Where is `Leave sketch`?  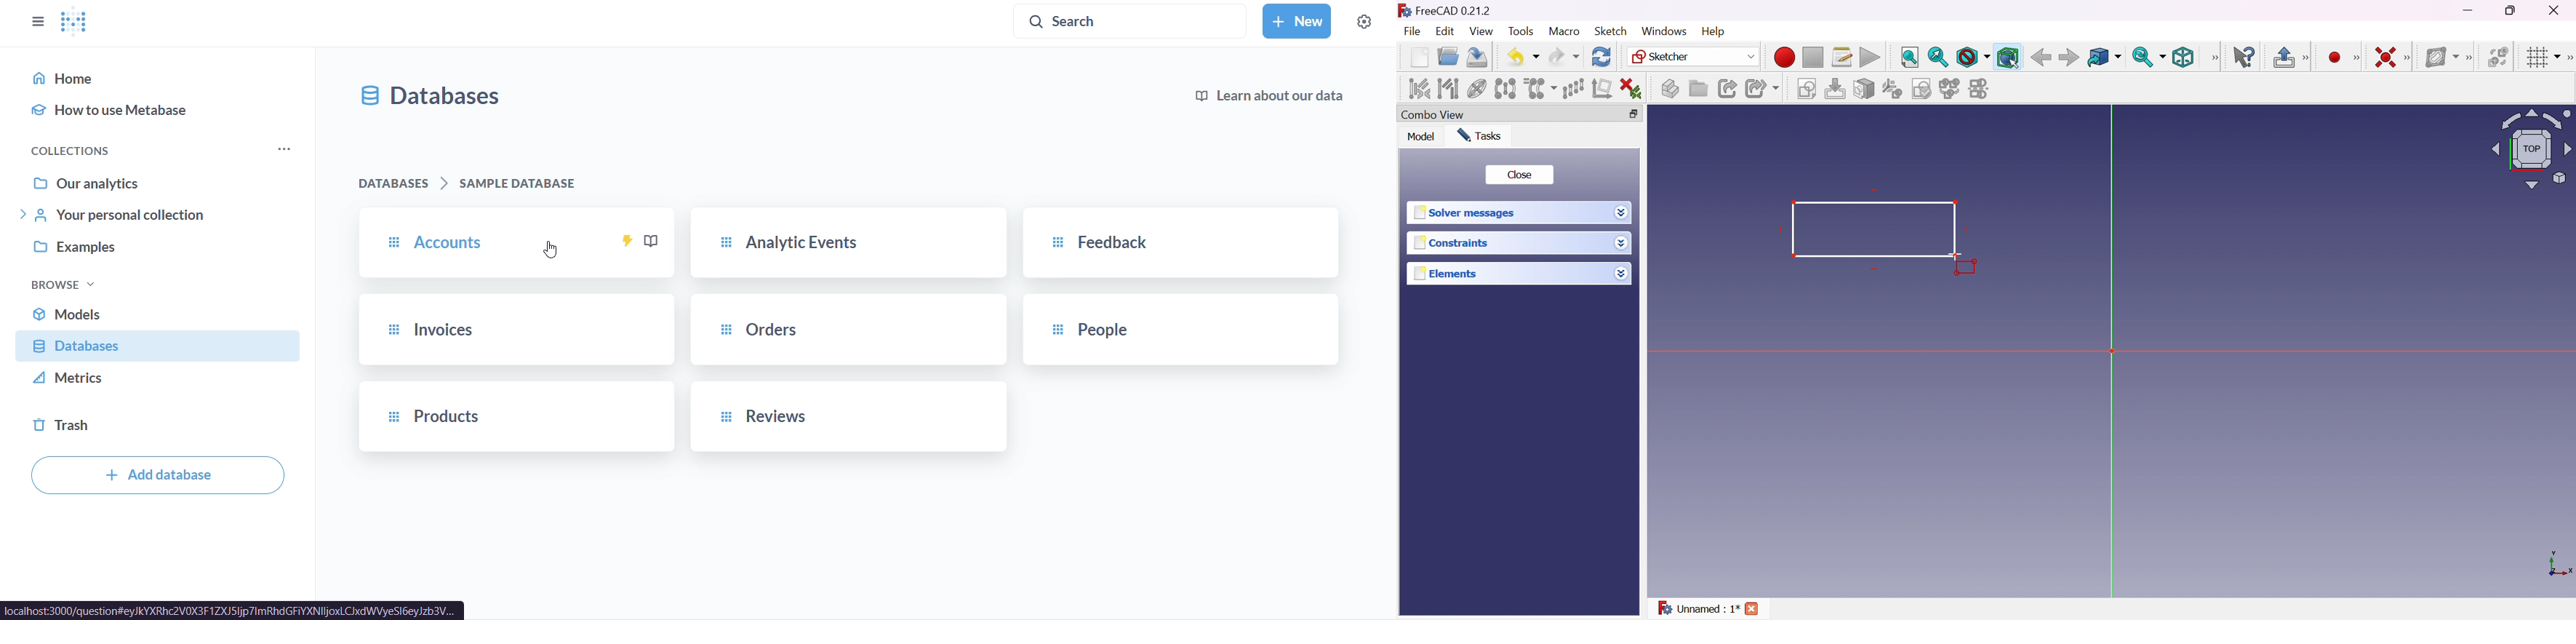 Leave sketch is located at coordinates (2283, 57).